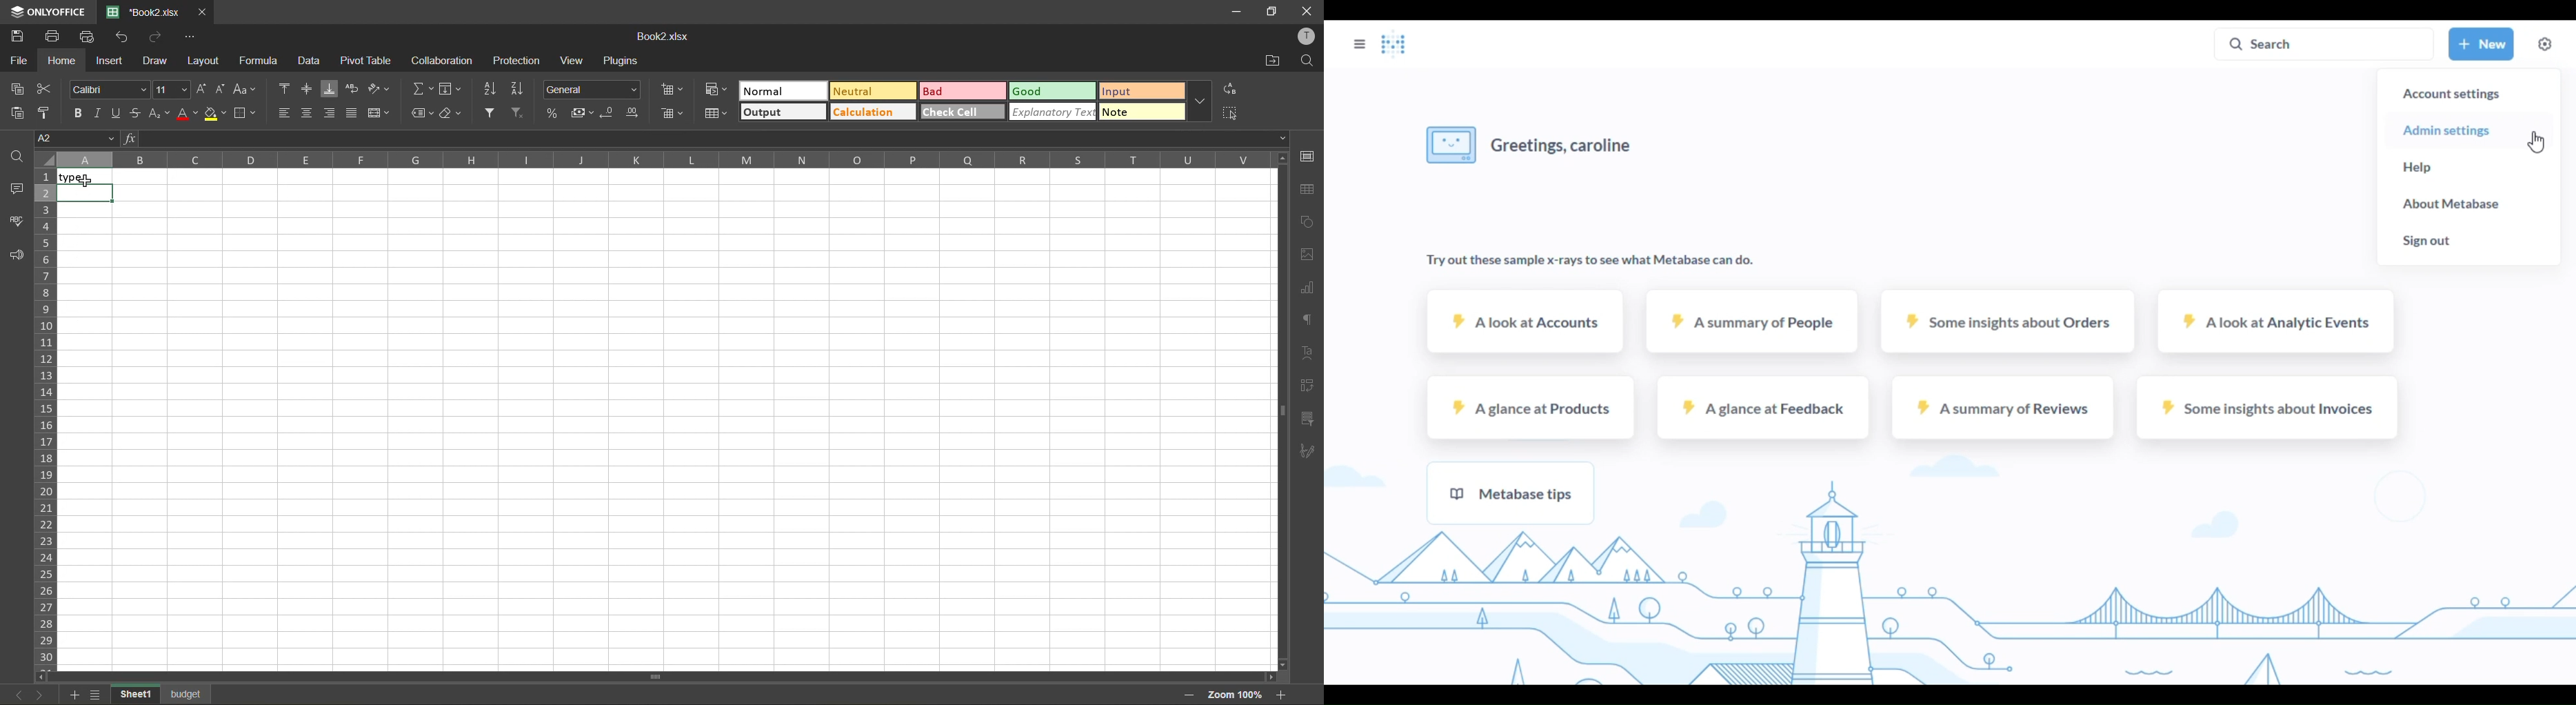 This screenshot has width=2576, height=728. What do you see at coordinates (132, 693) in the screenshot?
I see `sheet names` at bounding box center [132, 693].